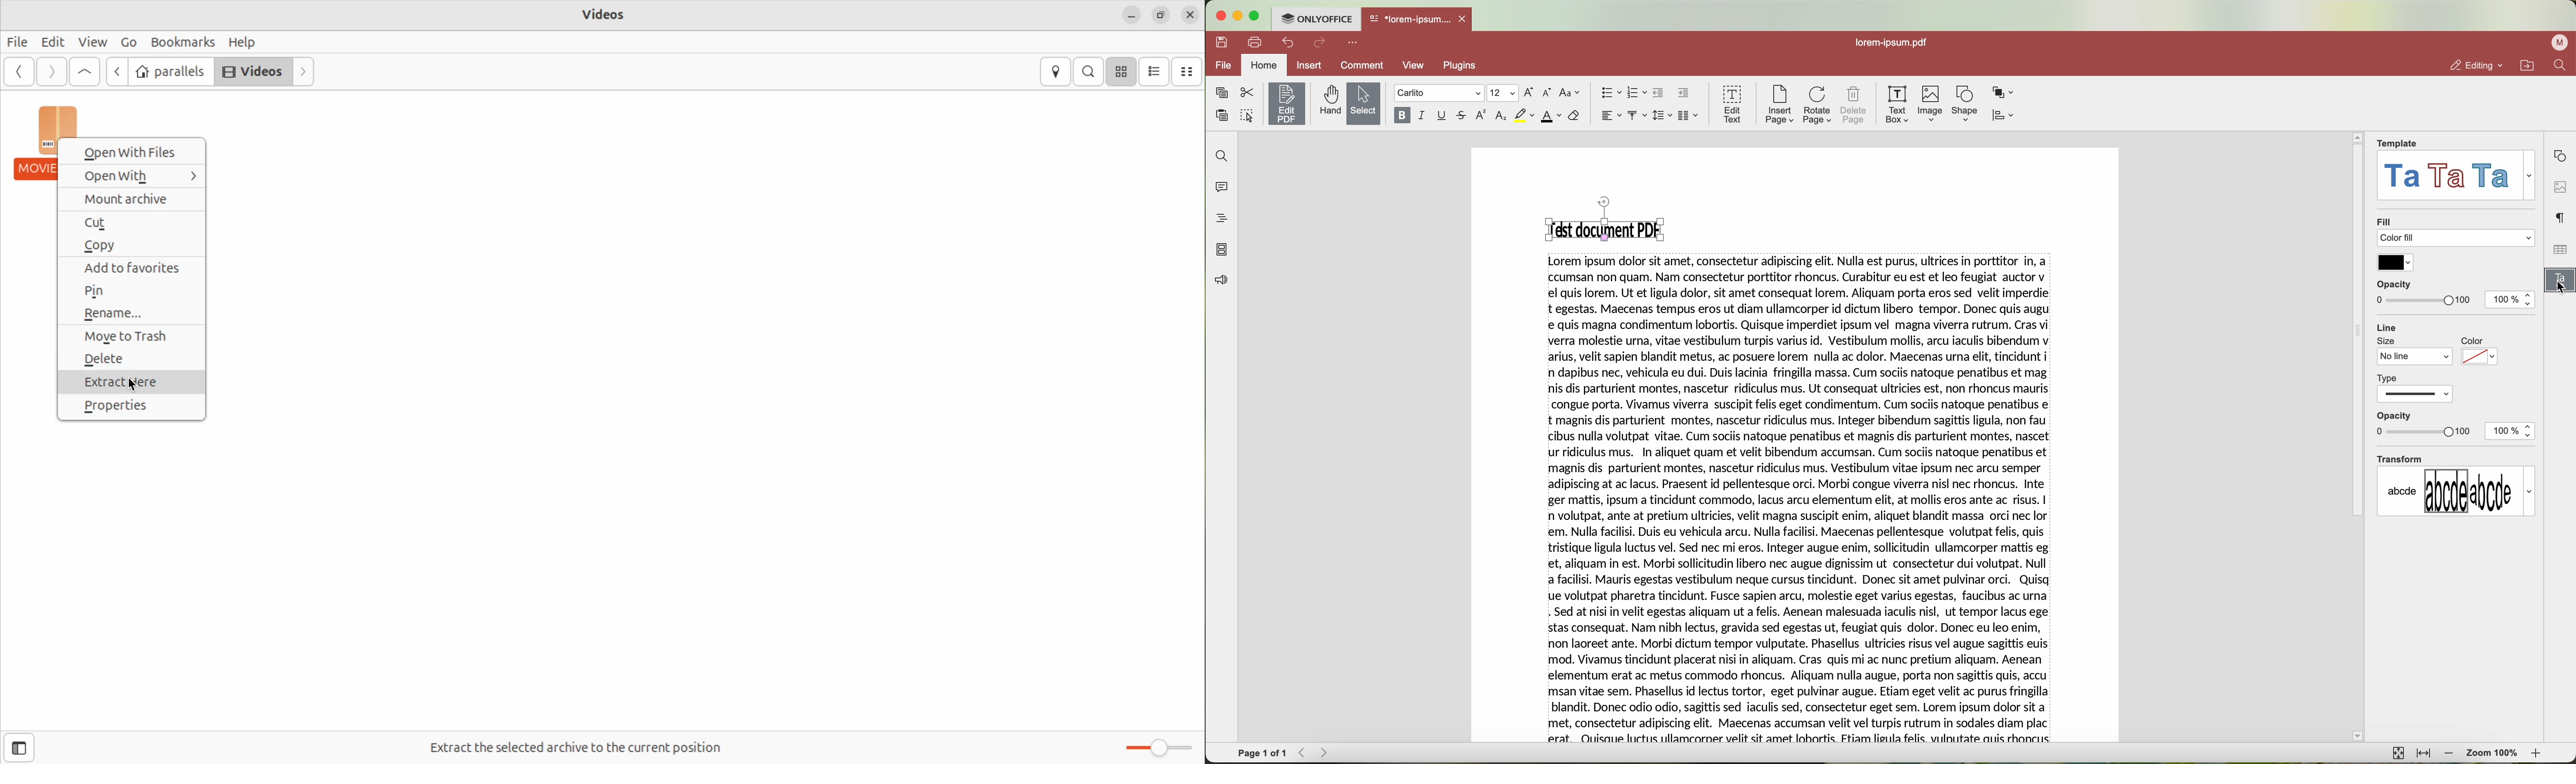 This screenshot has width=2576, height=784. Describe the element at coordinates (1222, 15) in the screenshot. I see `close program` at that location.